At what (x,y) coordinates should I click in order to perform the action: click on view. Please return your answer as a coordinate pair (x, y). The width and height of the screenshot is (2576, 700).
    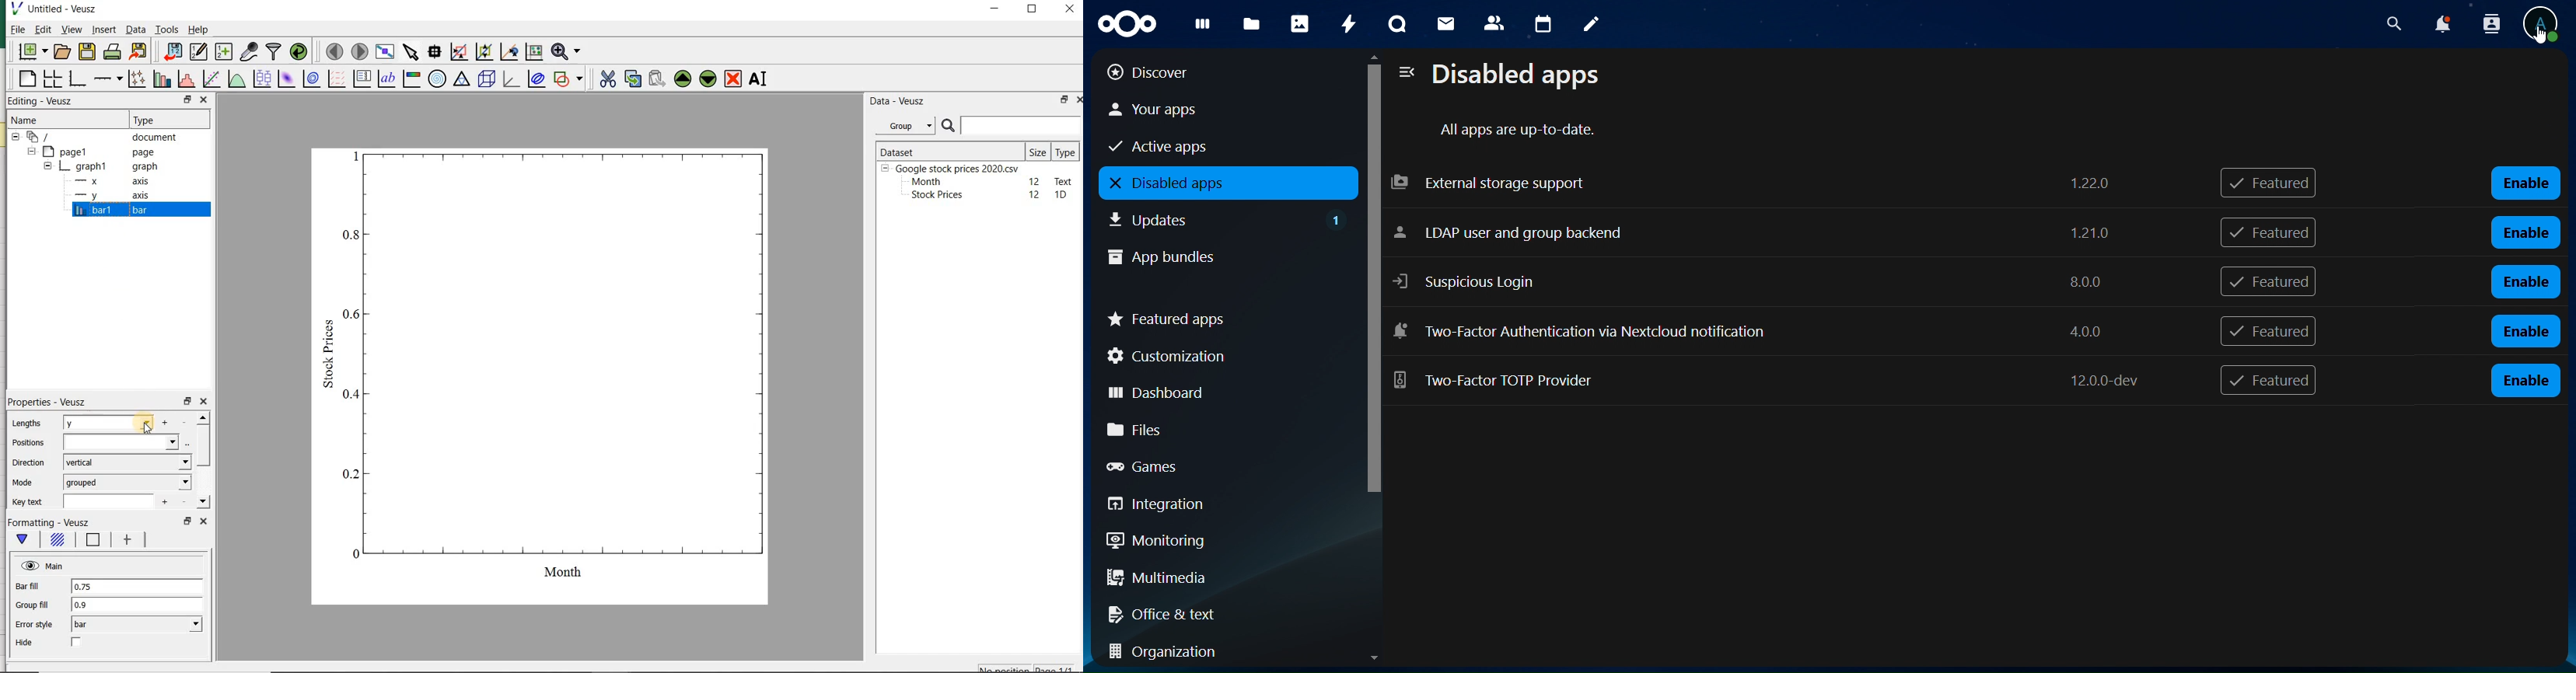
    Looking at the image, I should click on (72, 30).